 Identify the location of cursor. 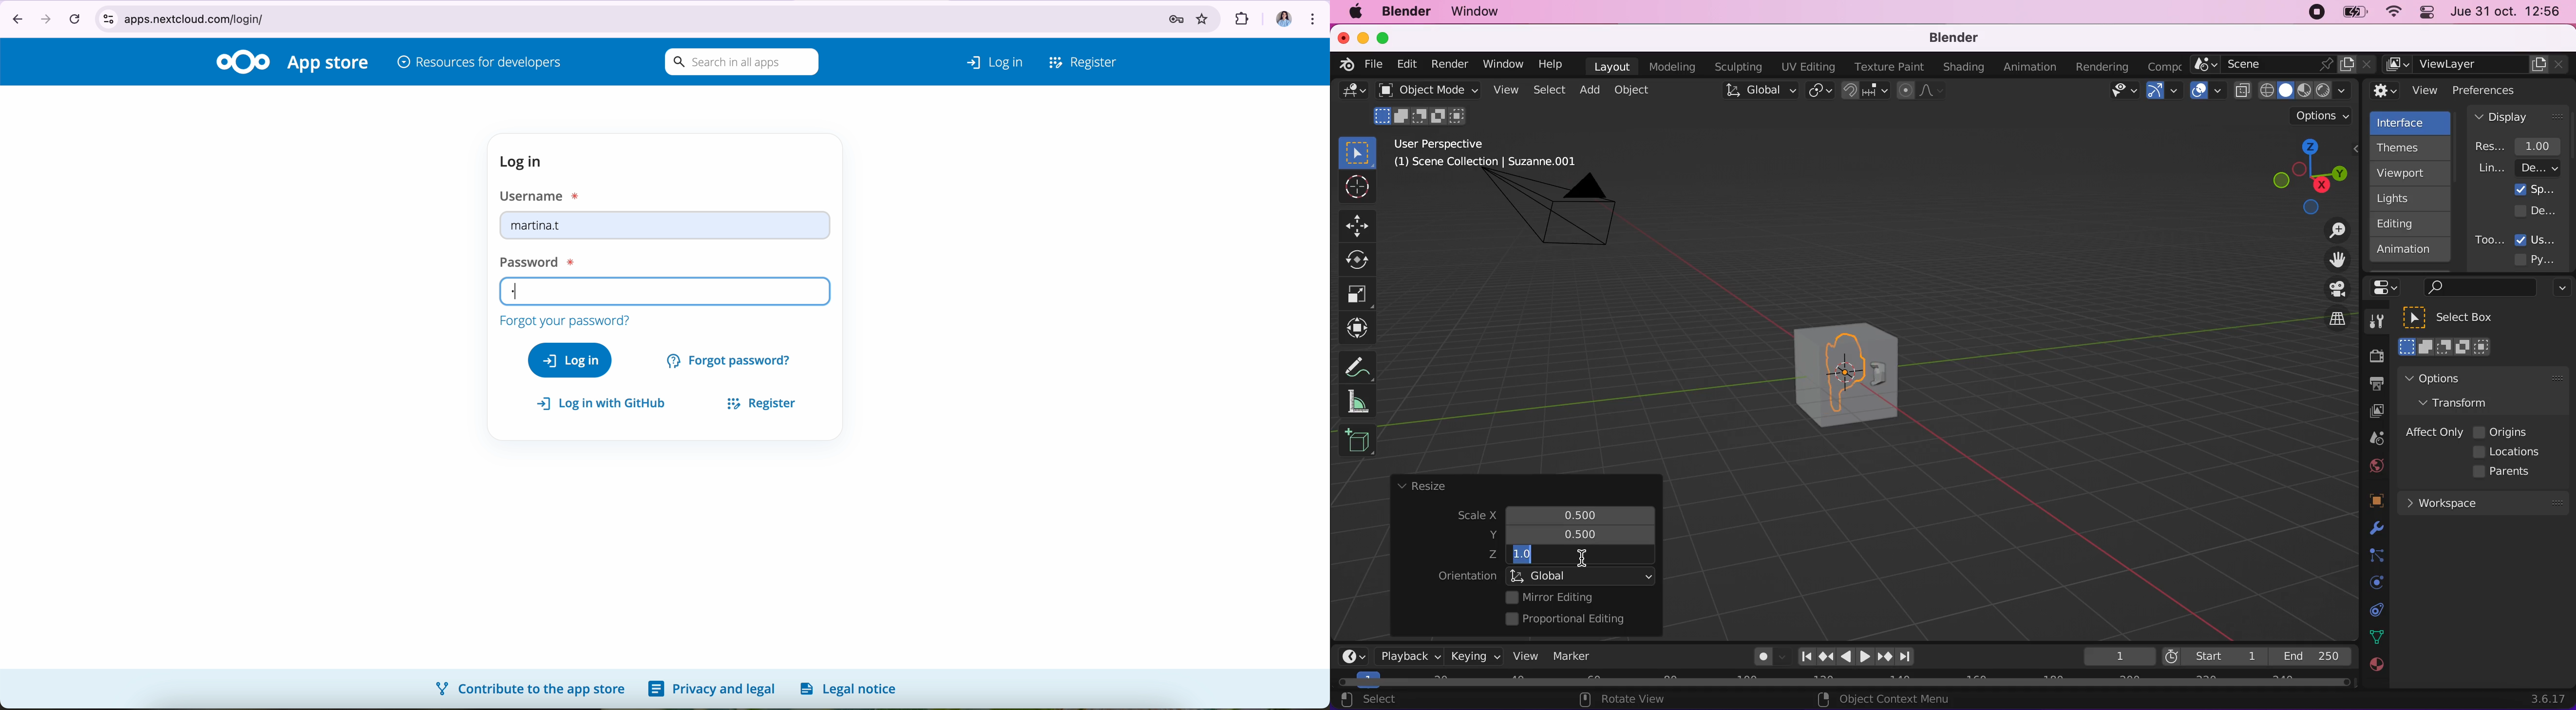
(1581, 556).